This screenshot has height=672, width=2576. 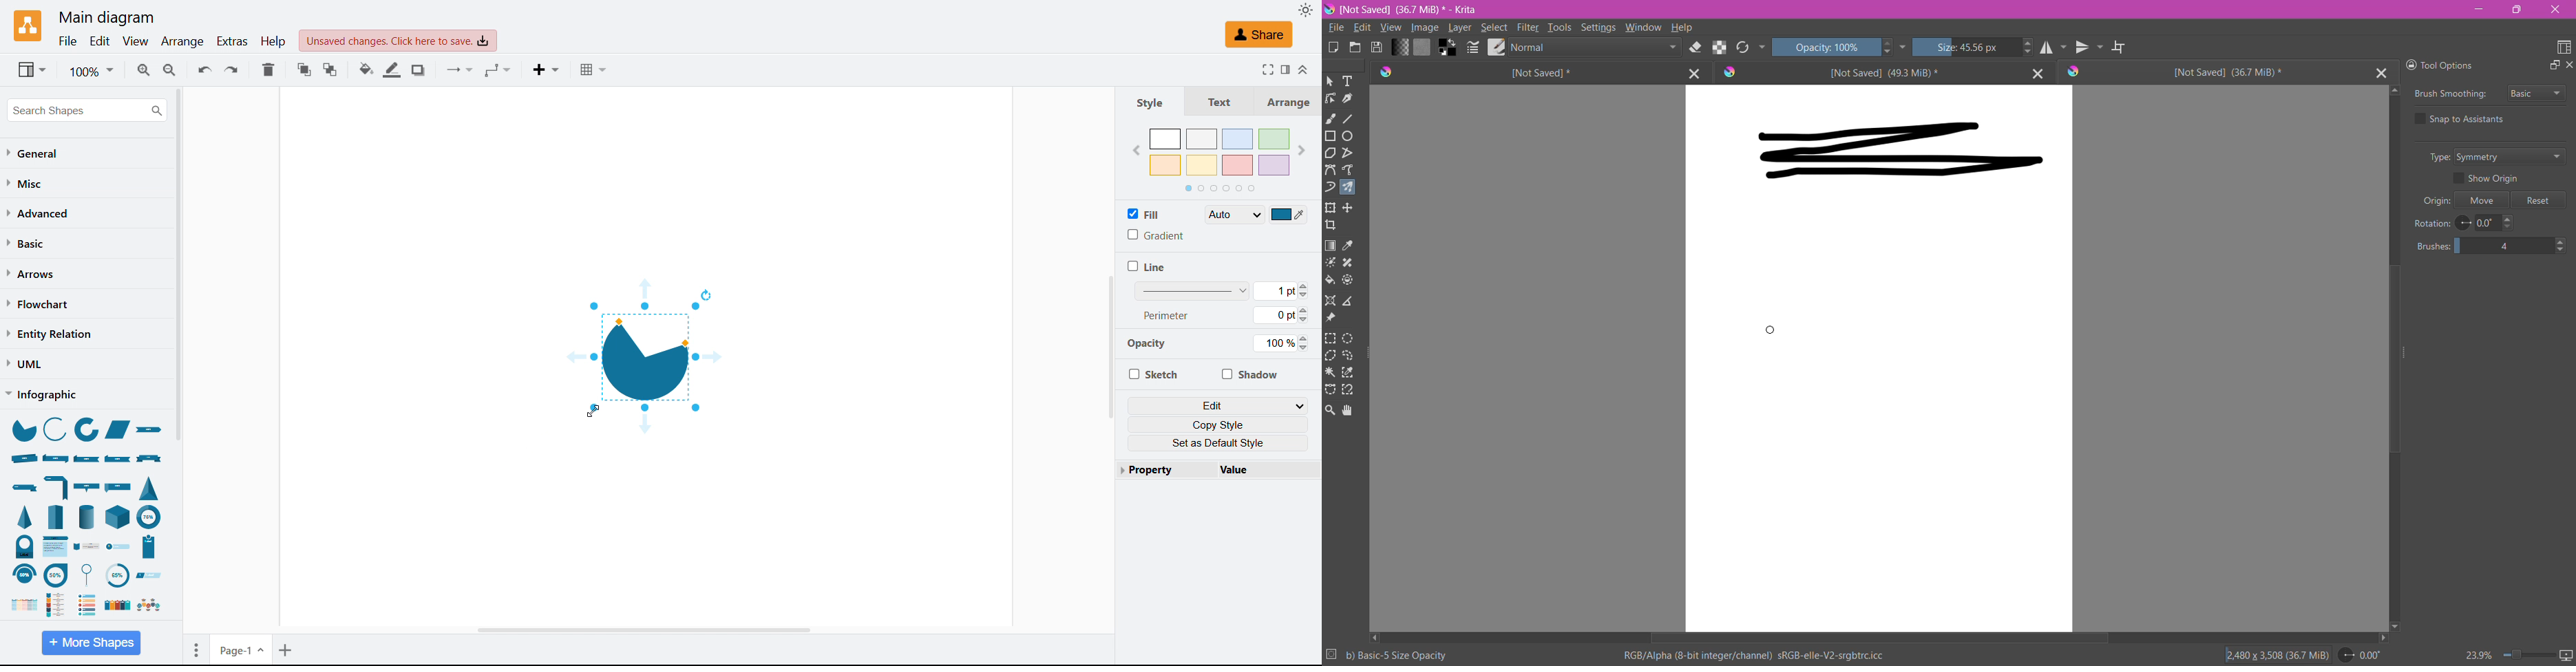 What do you see at coordinates (171, 69) in the screenshot?
I see `Zoom out ` at bounding box center [171, 69].